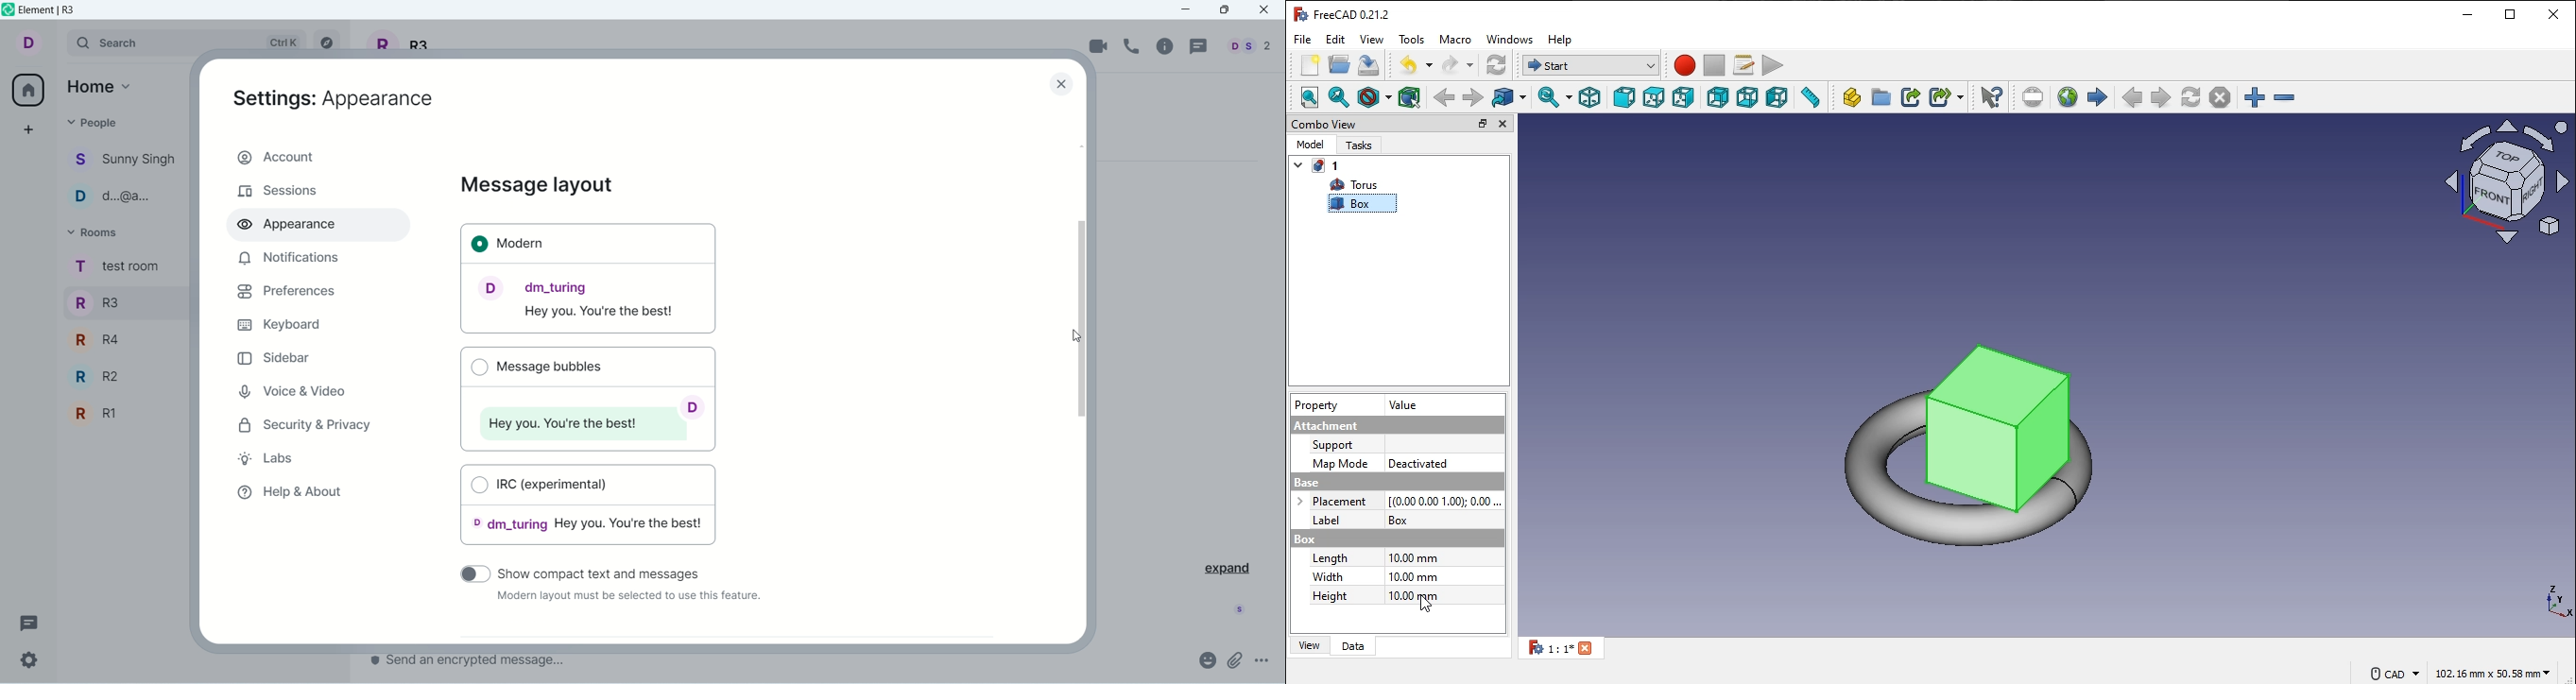 The height and width of the screenshot is (700, 2576). What do you see at coordinates (1483, 124) in the screenshot?
I see `restore` at bounding box center [1483, 124].